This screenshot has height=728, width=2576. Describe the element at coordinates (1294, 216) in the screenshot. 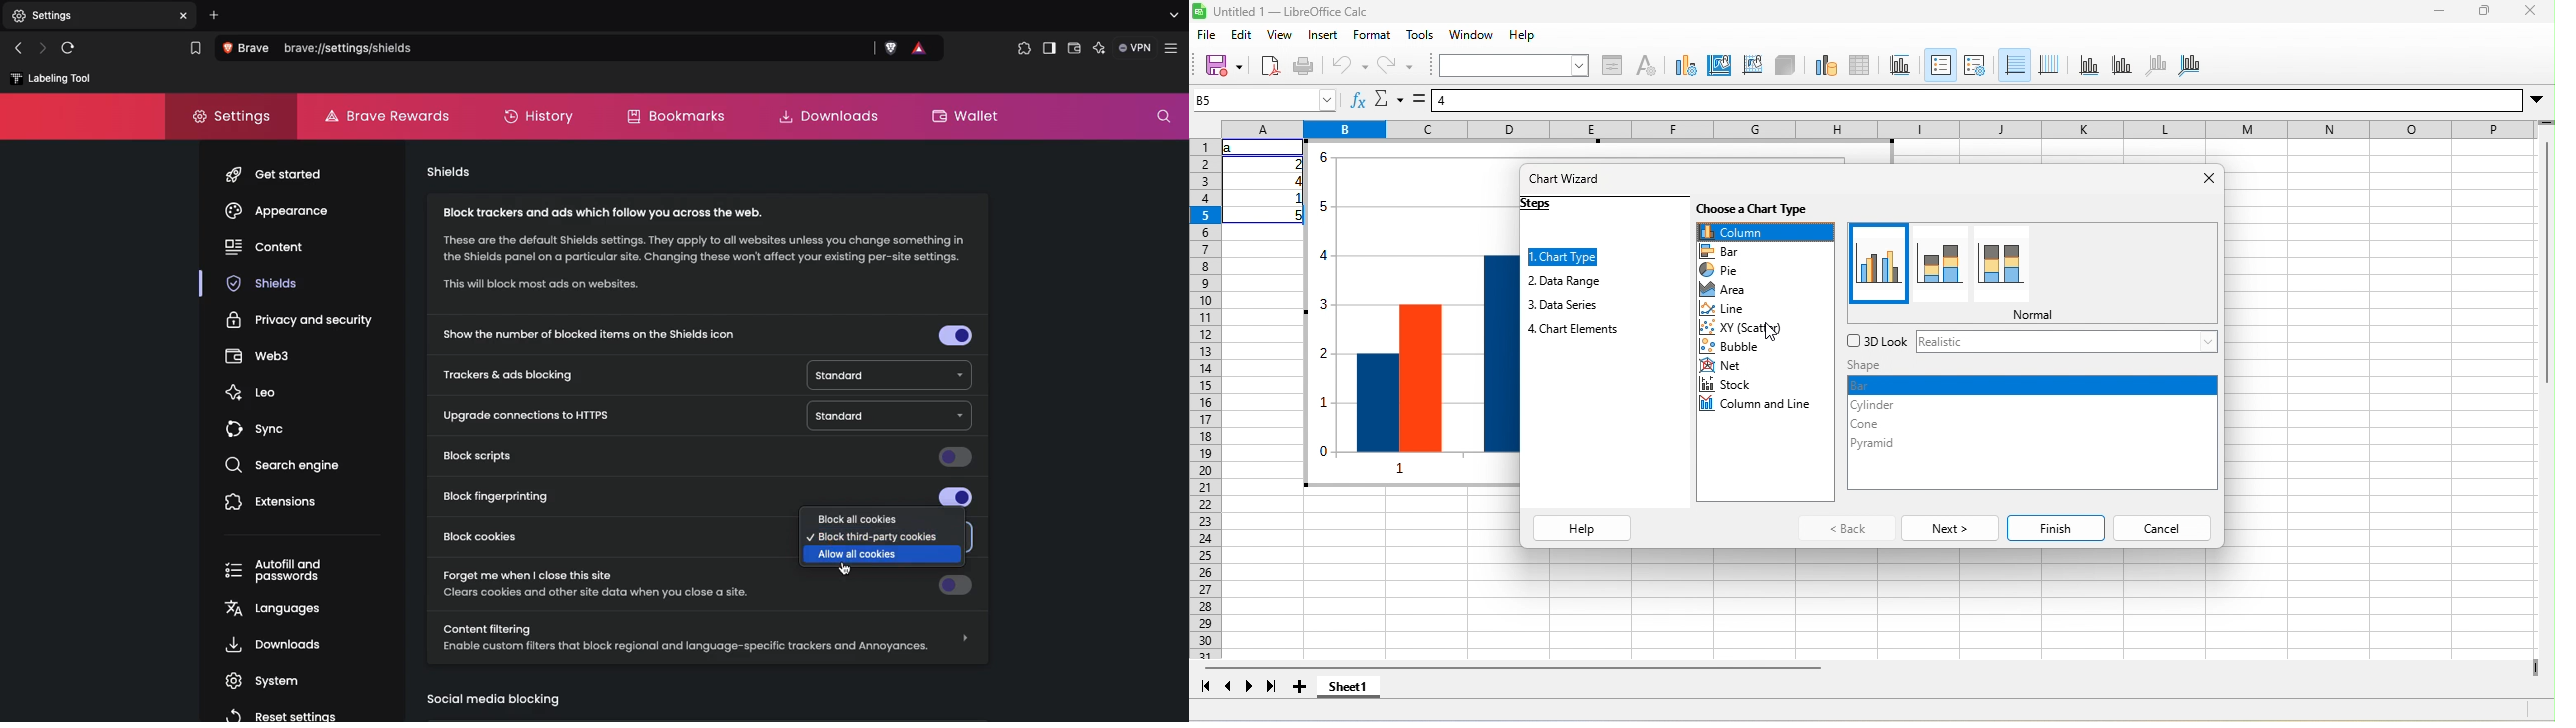

I see `5` at that location.